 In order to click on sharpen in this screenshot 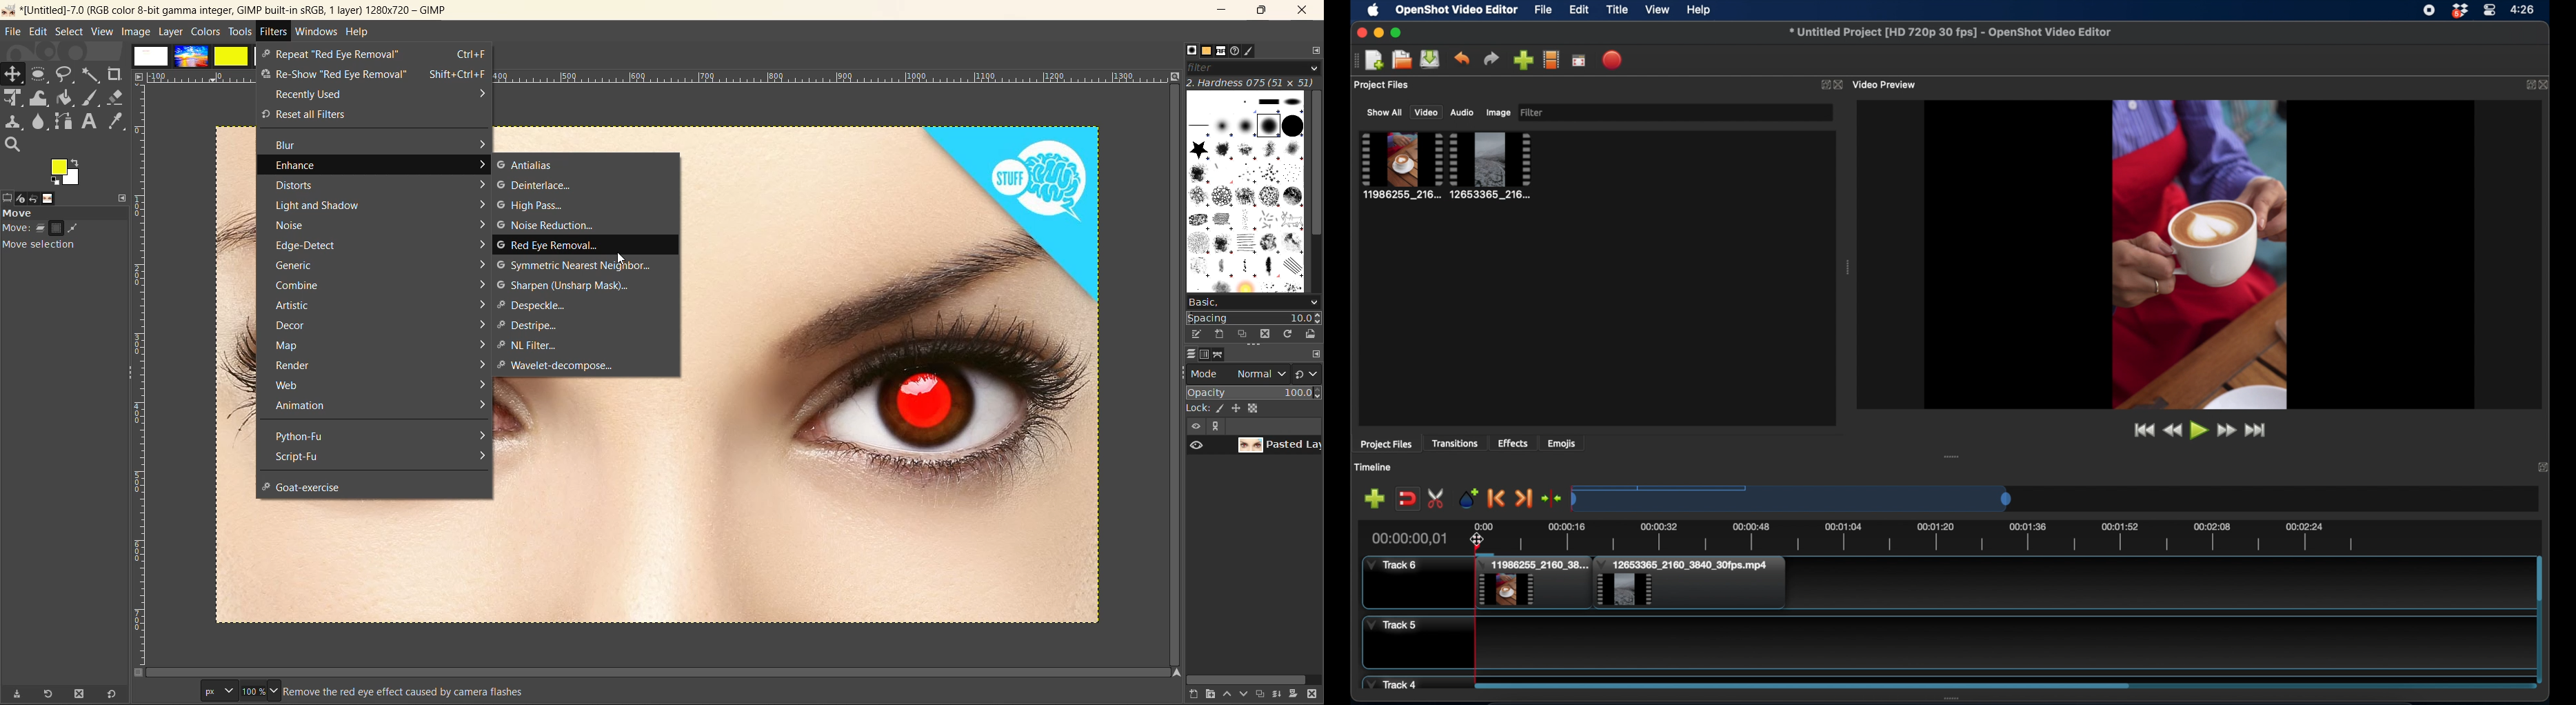, I will do `click(565, 285)`.